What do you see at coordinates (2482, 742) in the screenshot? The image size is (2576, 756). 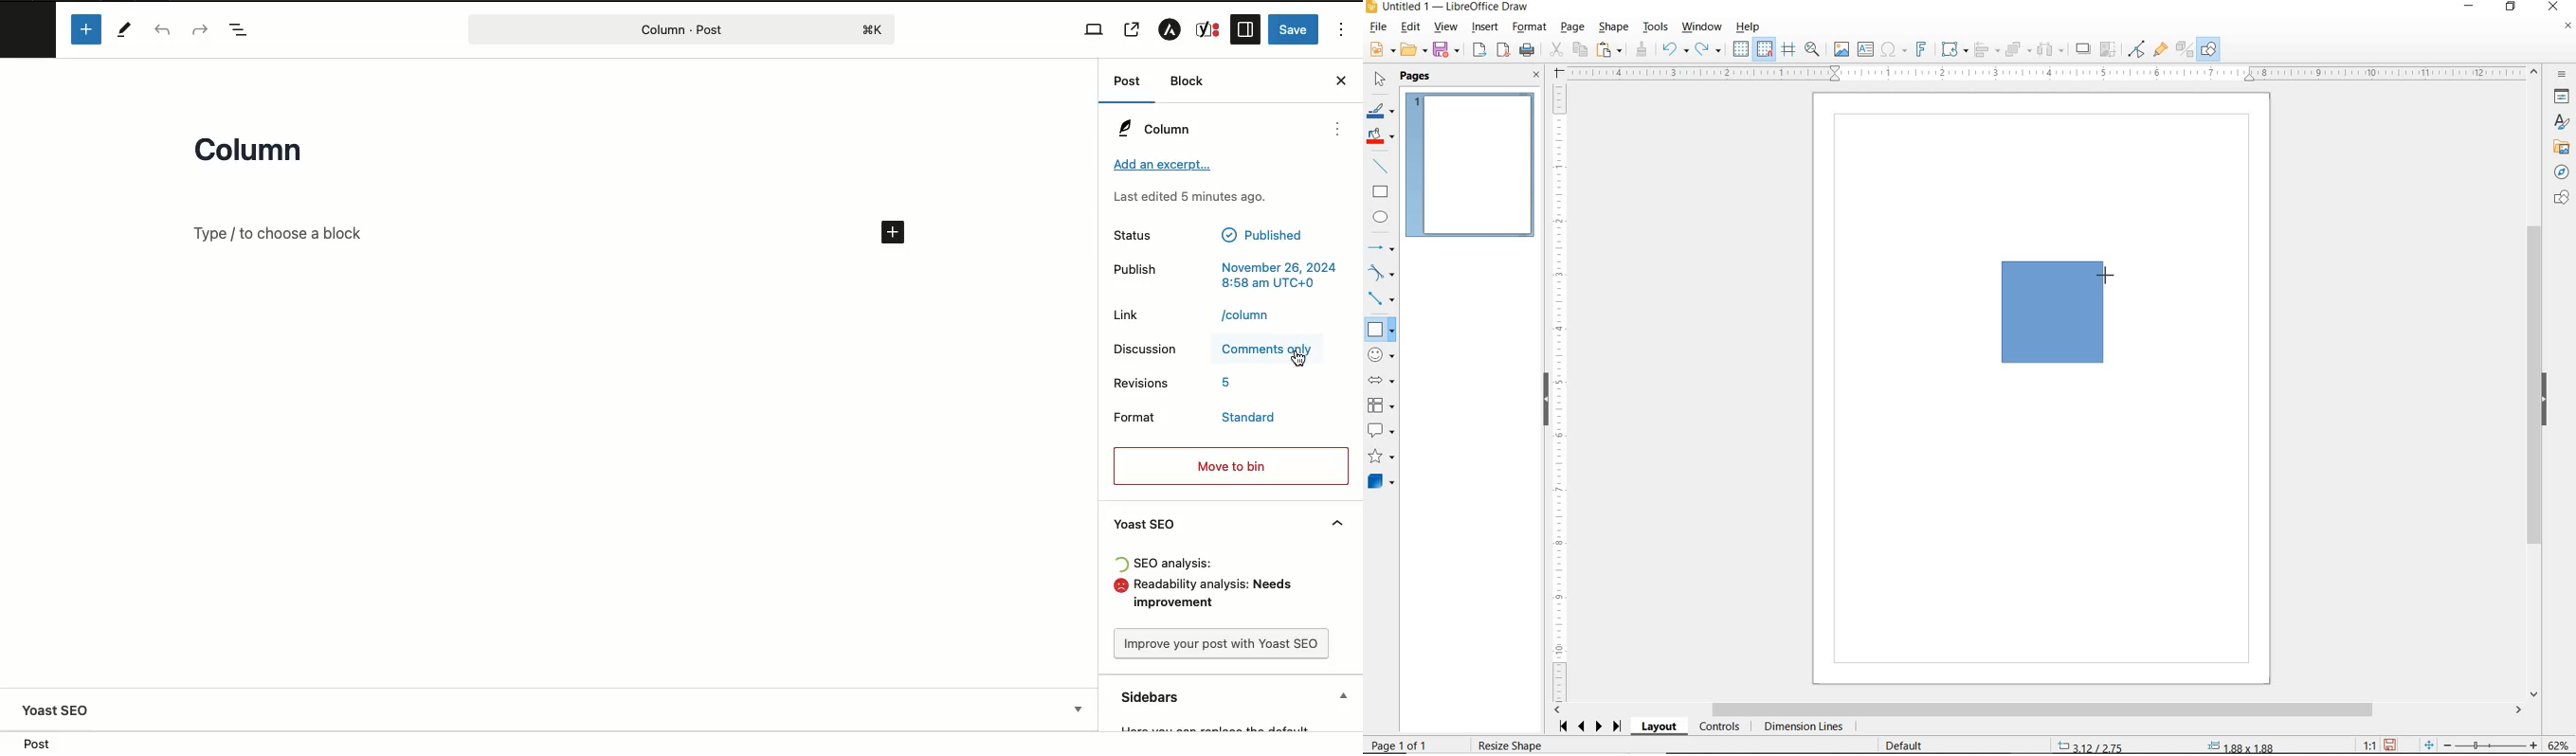 I see `ZOOM OUT OR ZOOM IN` at bounding box center [2482, 742].